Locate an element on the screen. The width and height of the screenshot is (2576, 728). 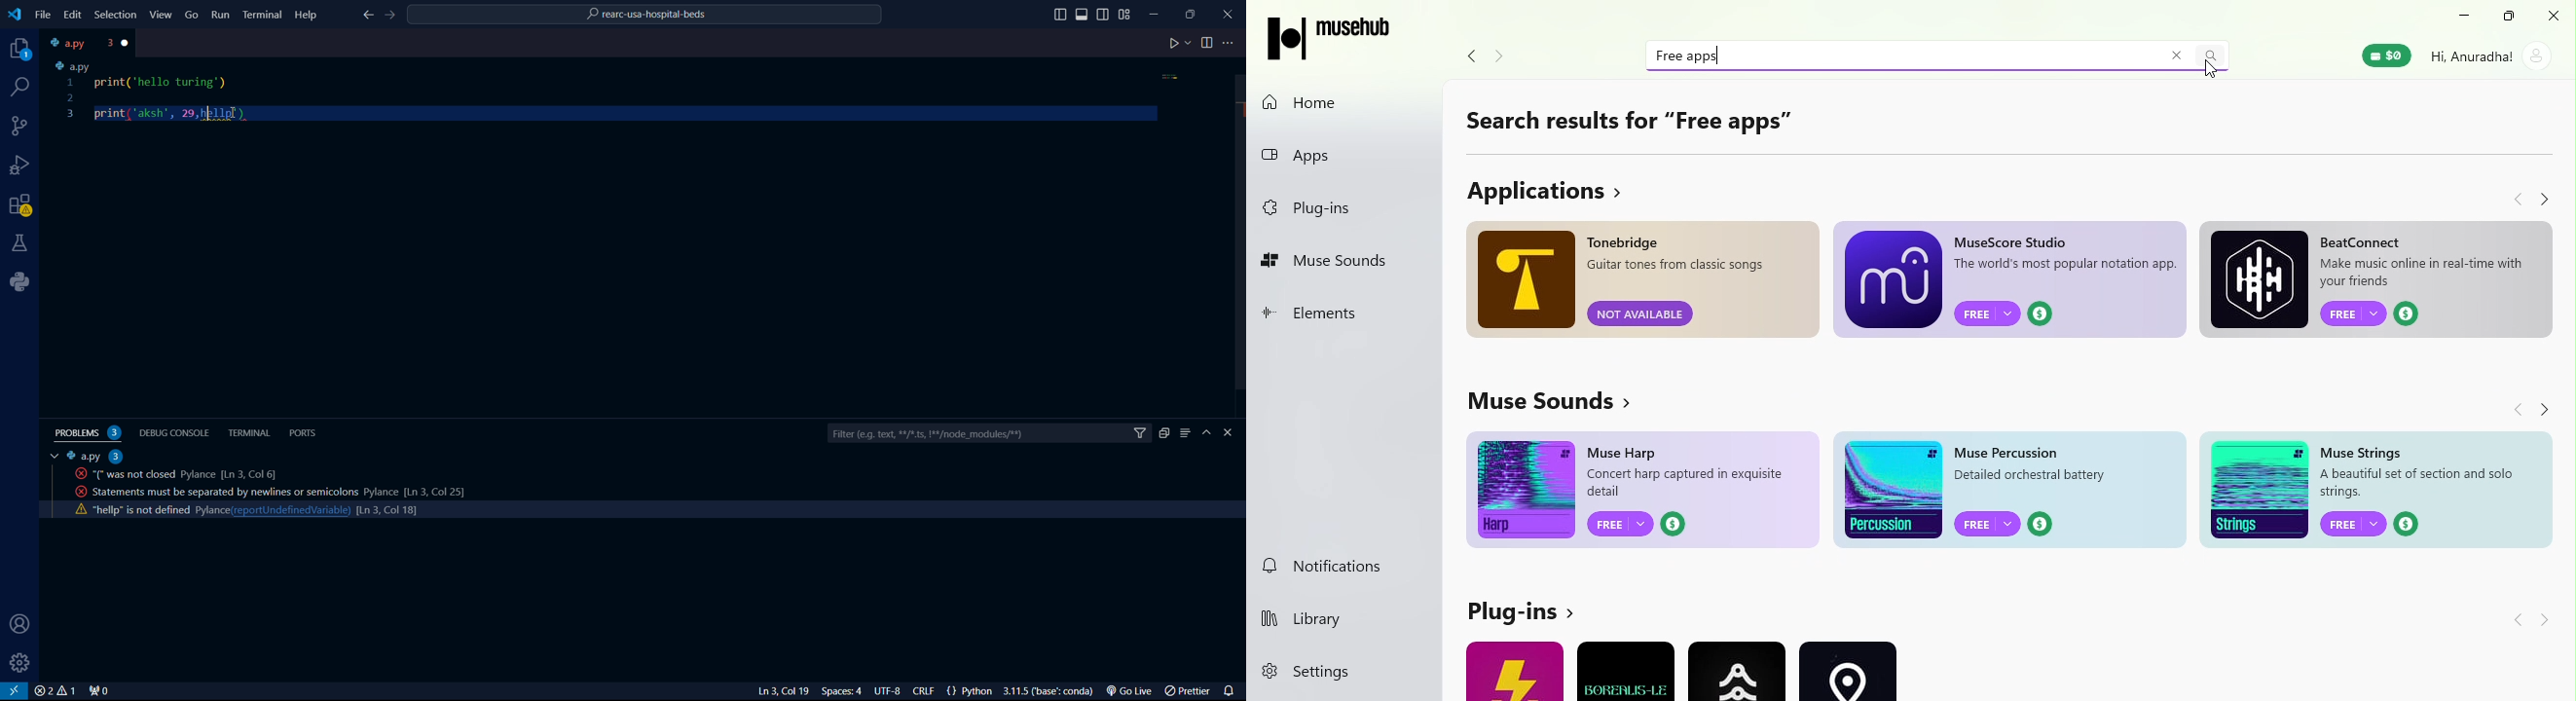
Ad is located at coordinates (1853, 670).